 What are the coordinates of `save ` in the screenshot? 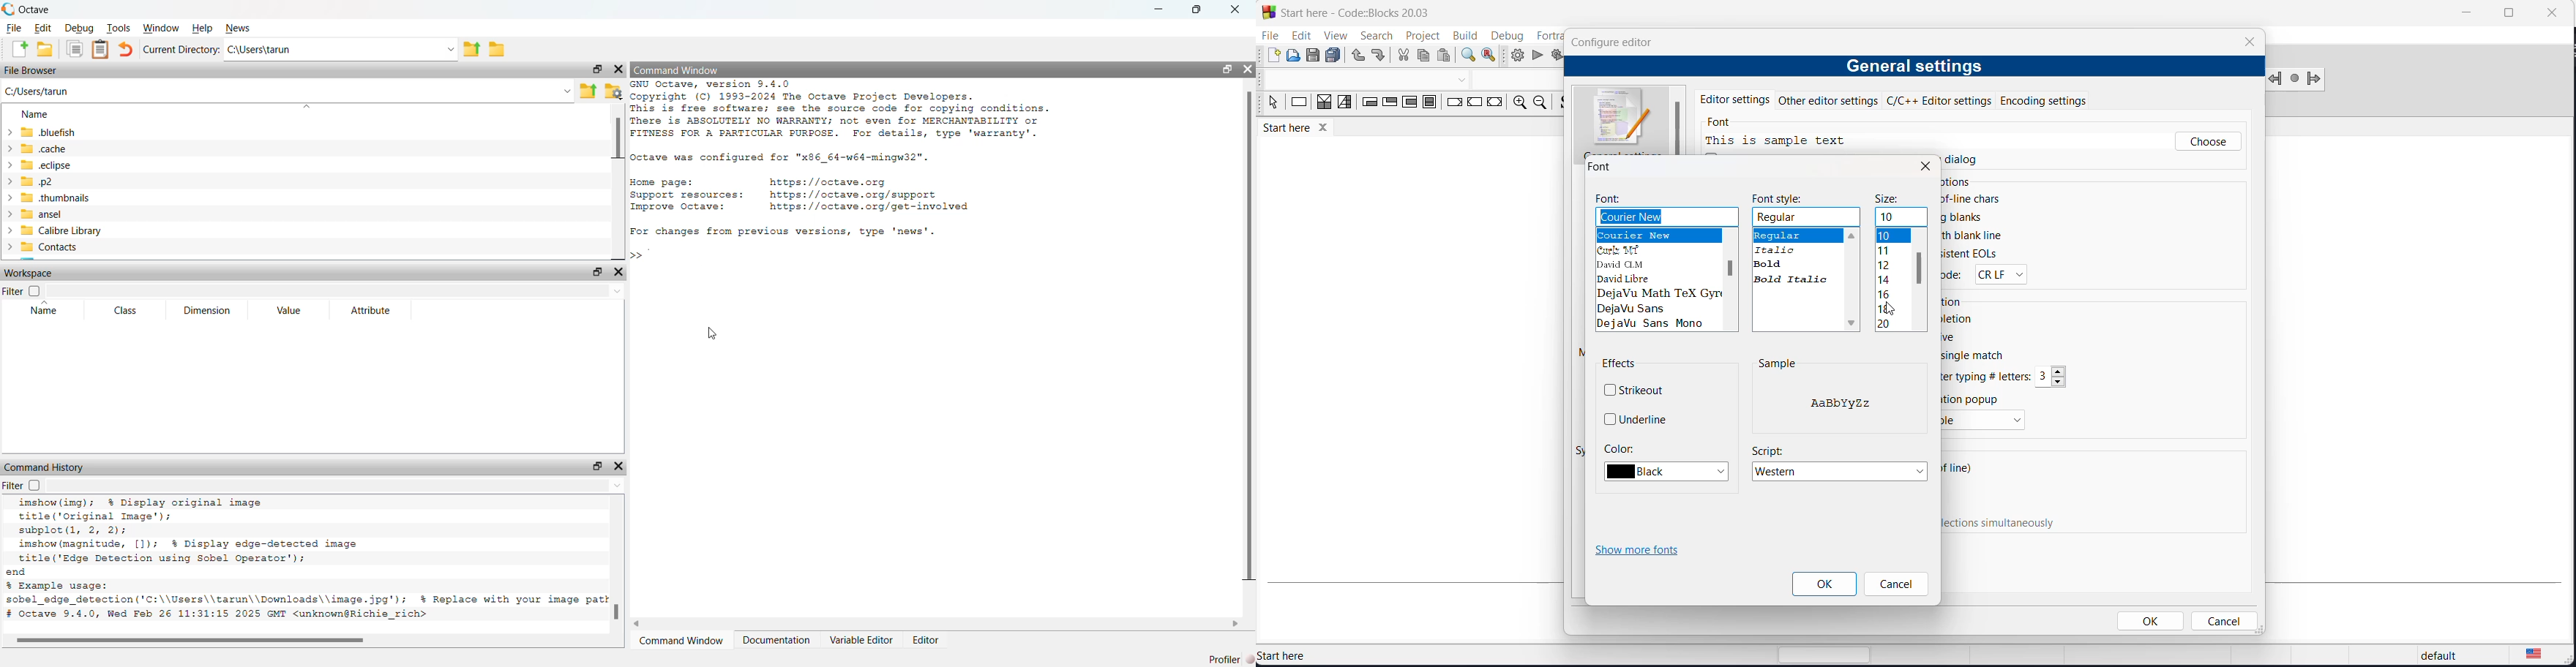 It's located at (1314, 56).